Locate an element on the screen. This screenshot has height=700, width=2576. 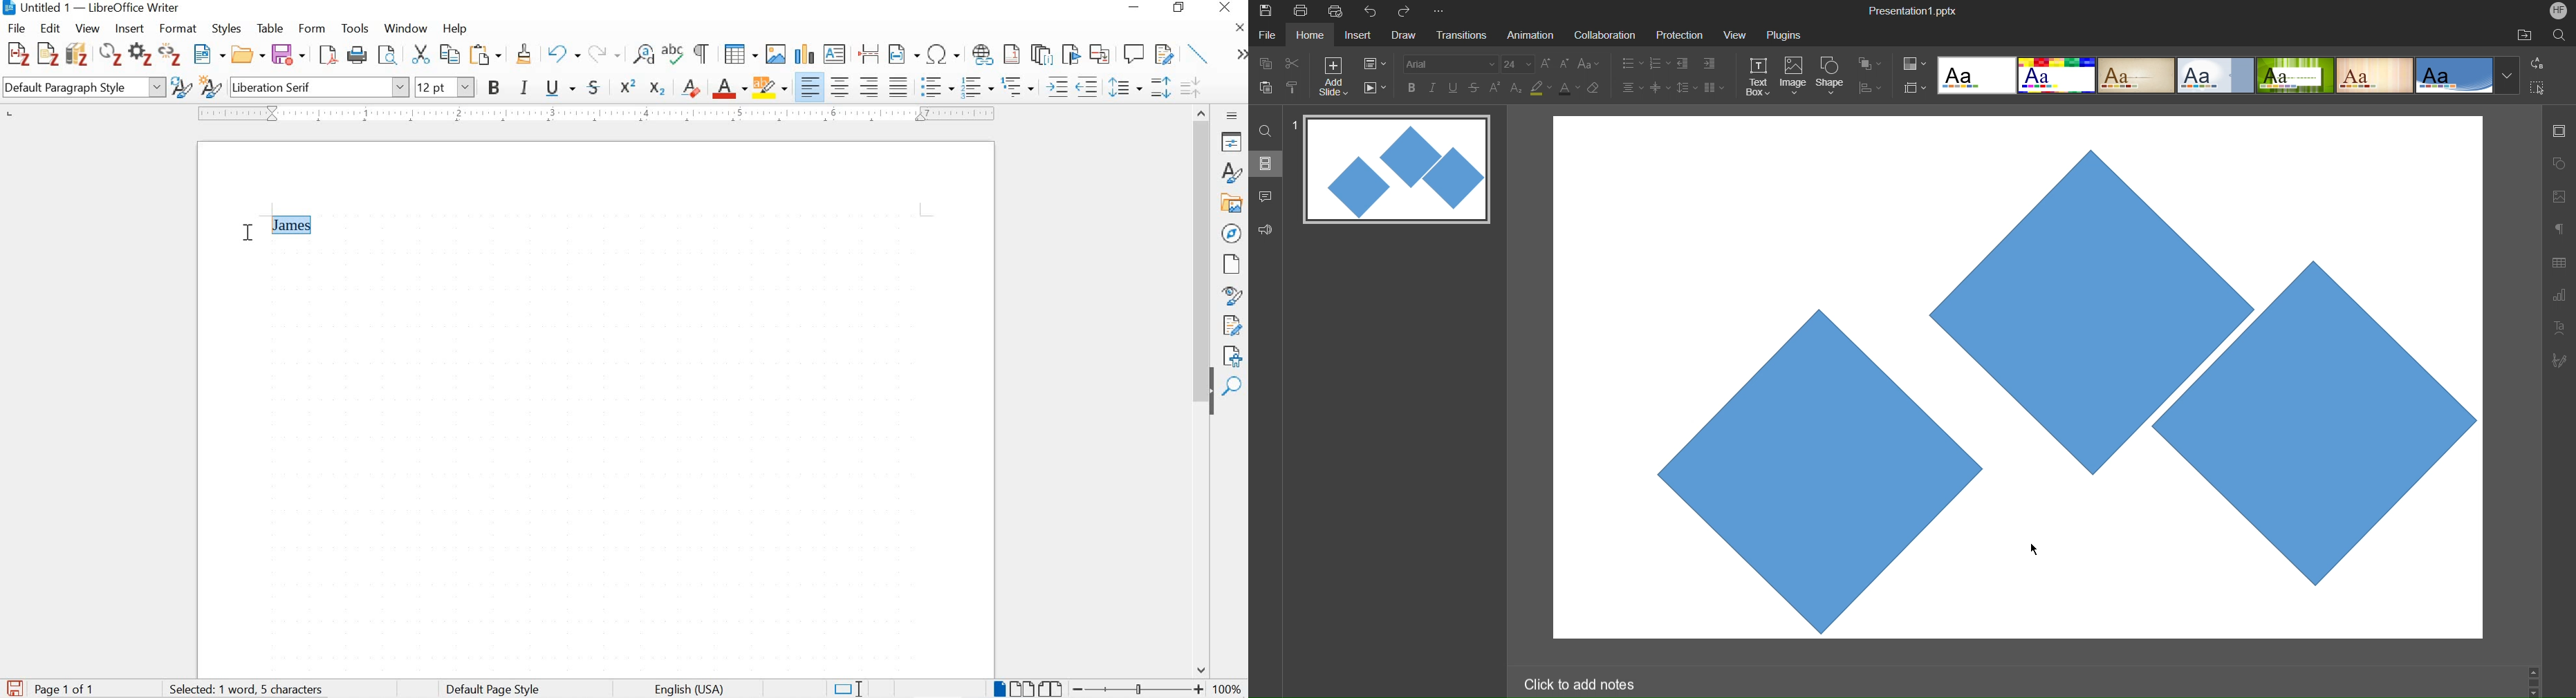
Account is located at coordinates (2559, 10).